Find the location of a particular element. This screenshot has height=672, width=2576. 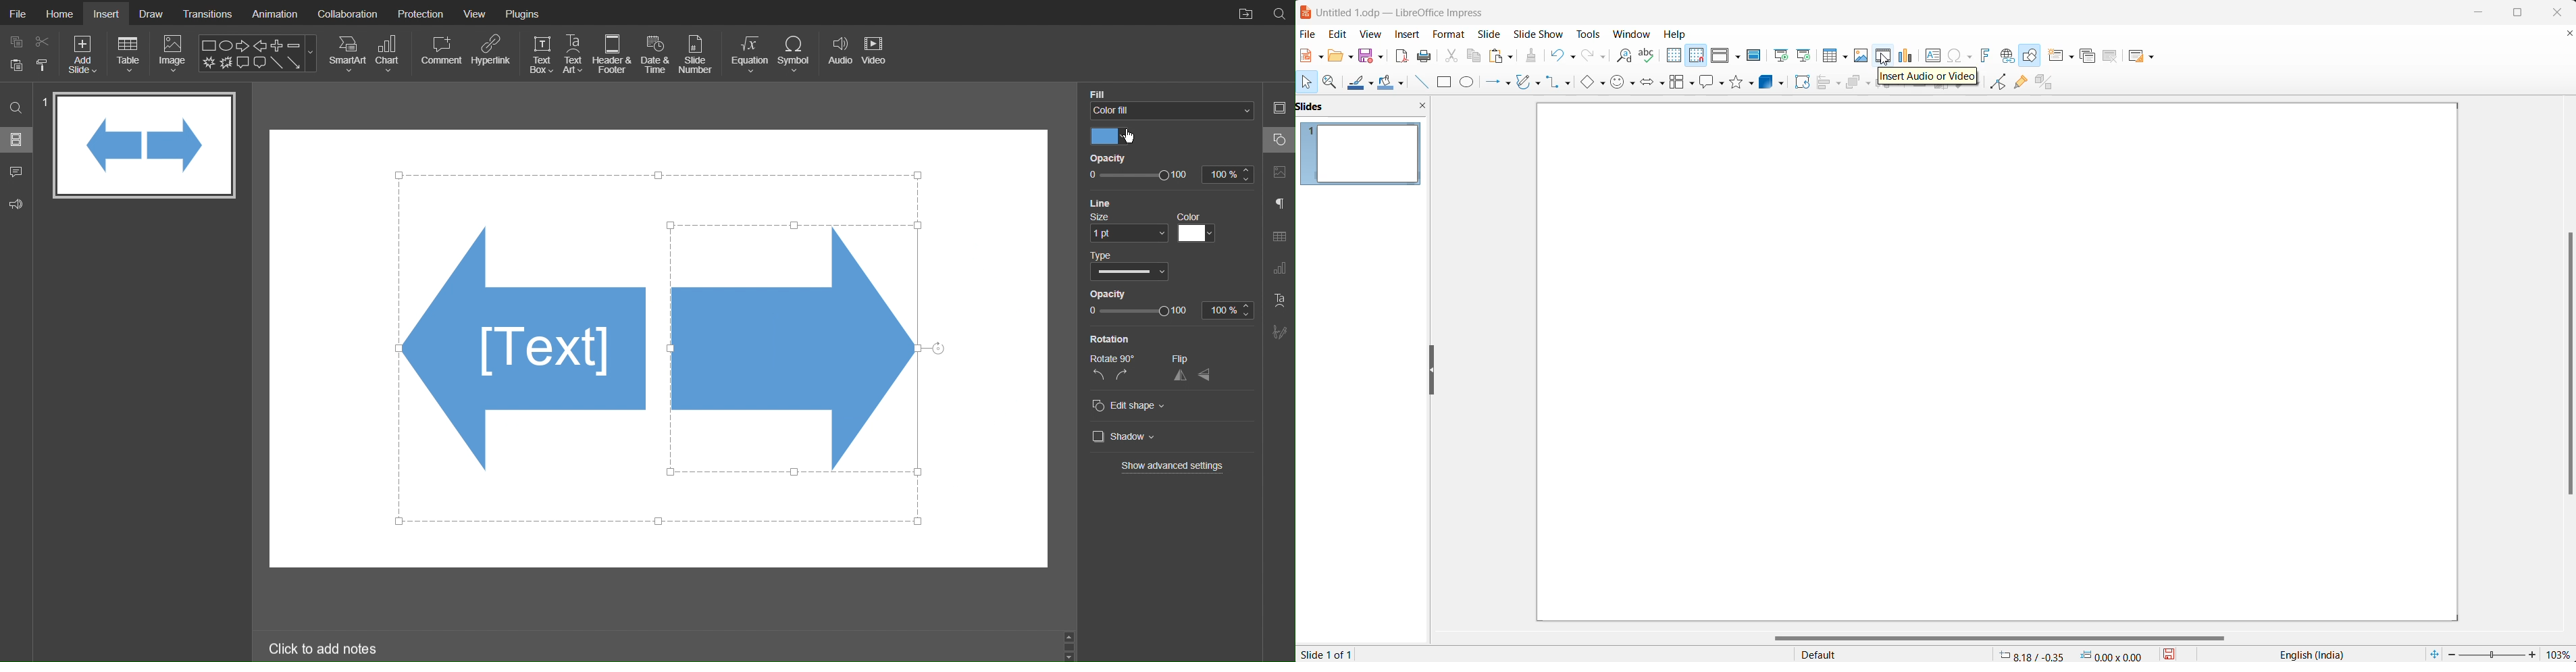

view is located at coordinates (1371, 34).